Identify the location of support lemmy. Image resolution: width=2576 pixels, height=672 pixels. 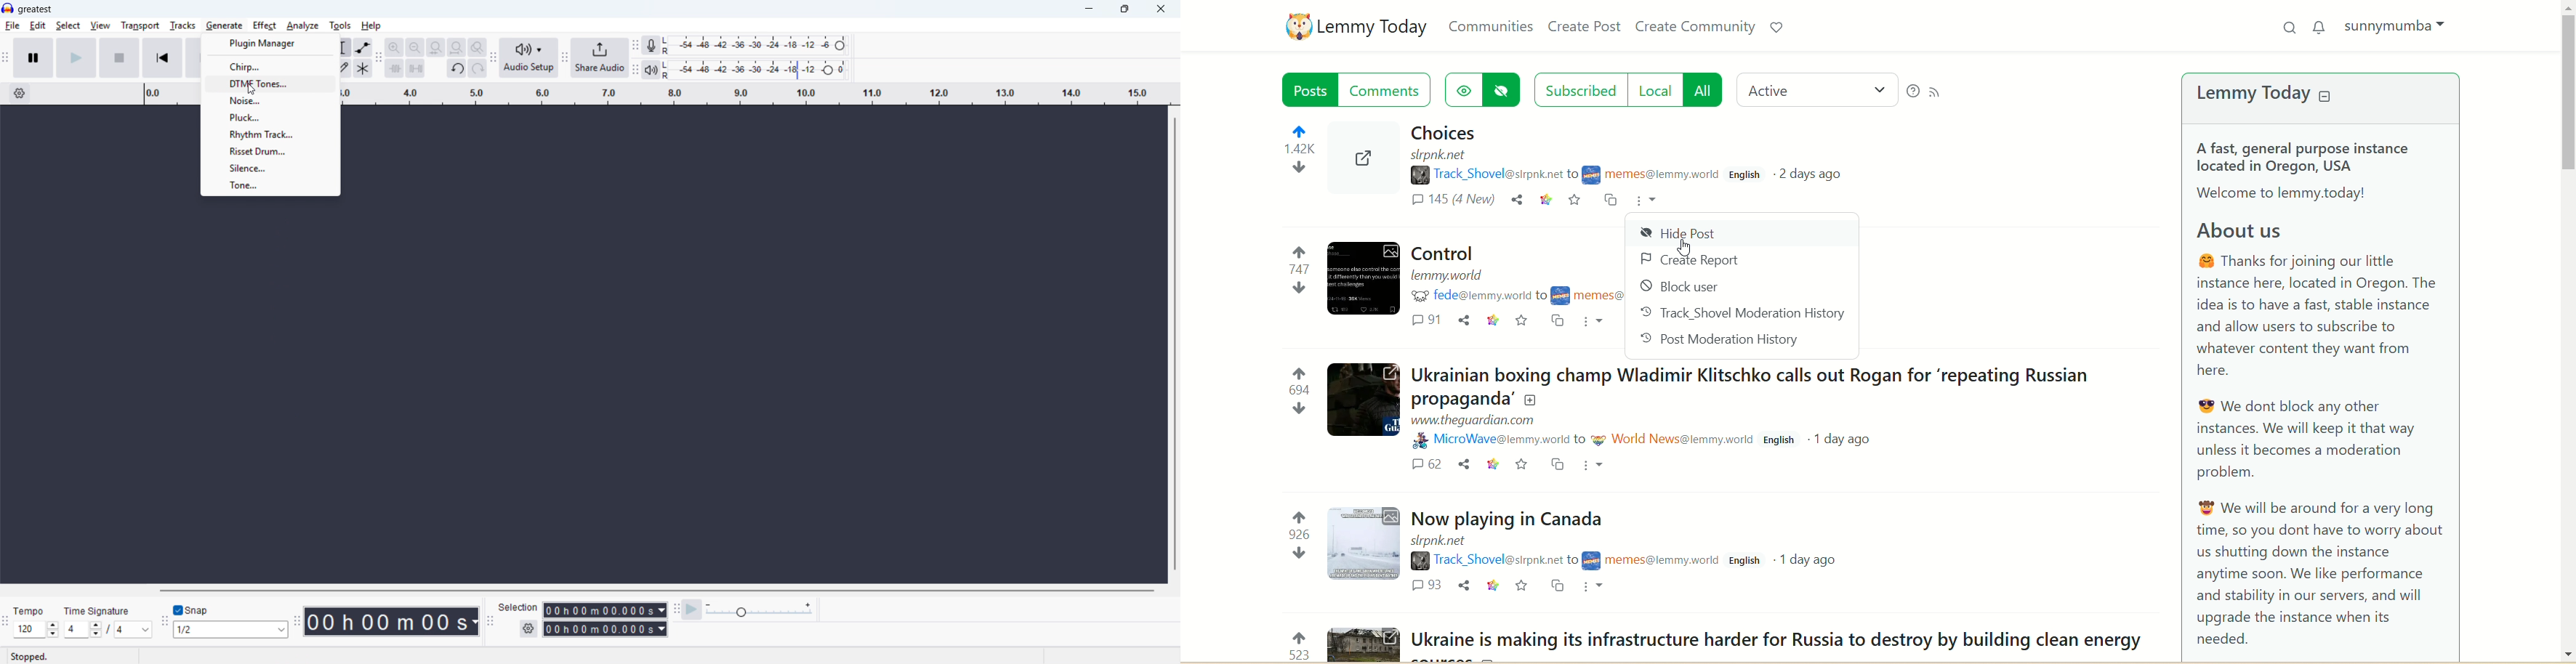
(1777, 25).